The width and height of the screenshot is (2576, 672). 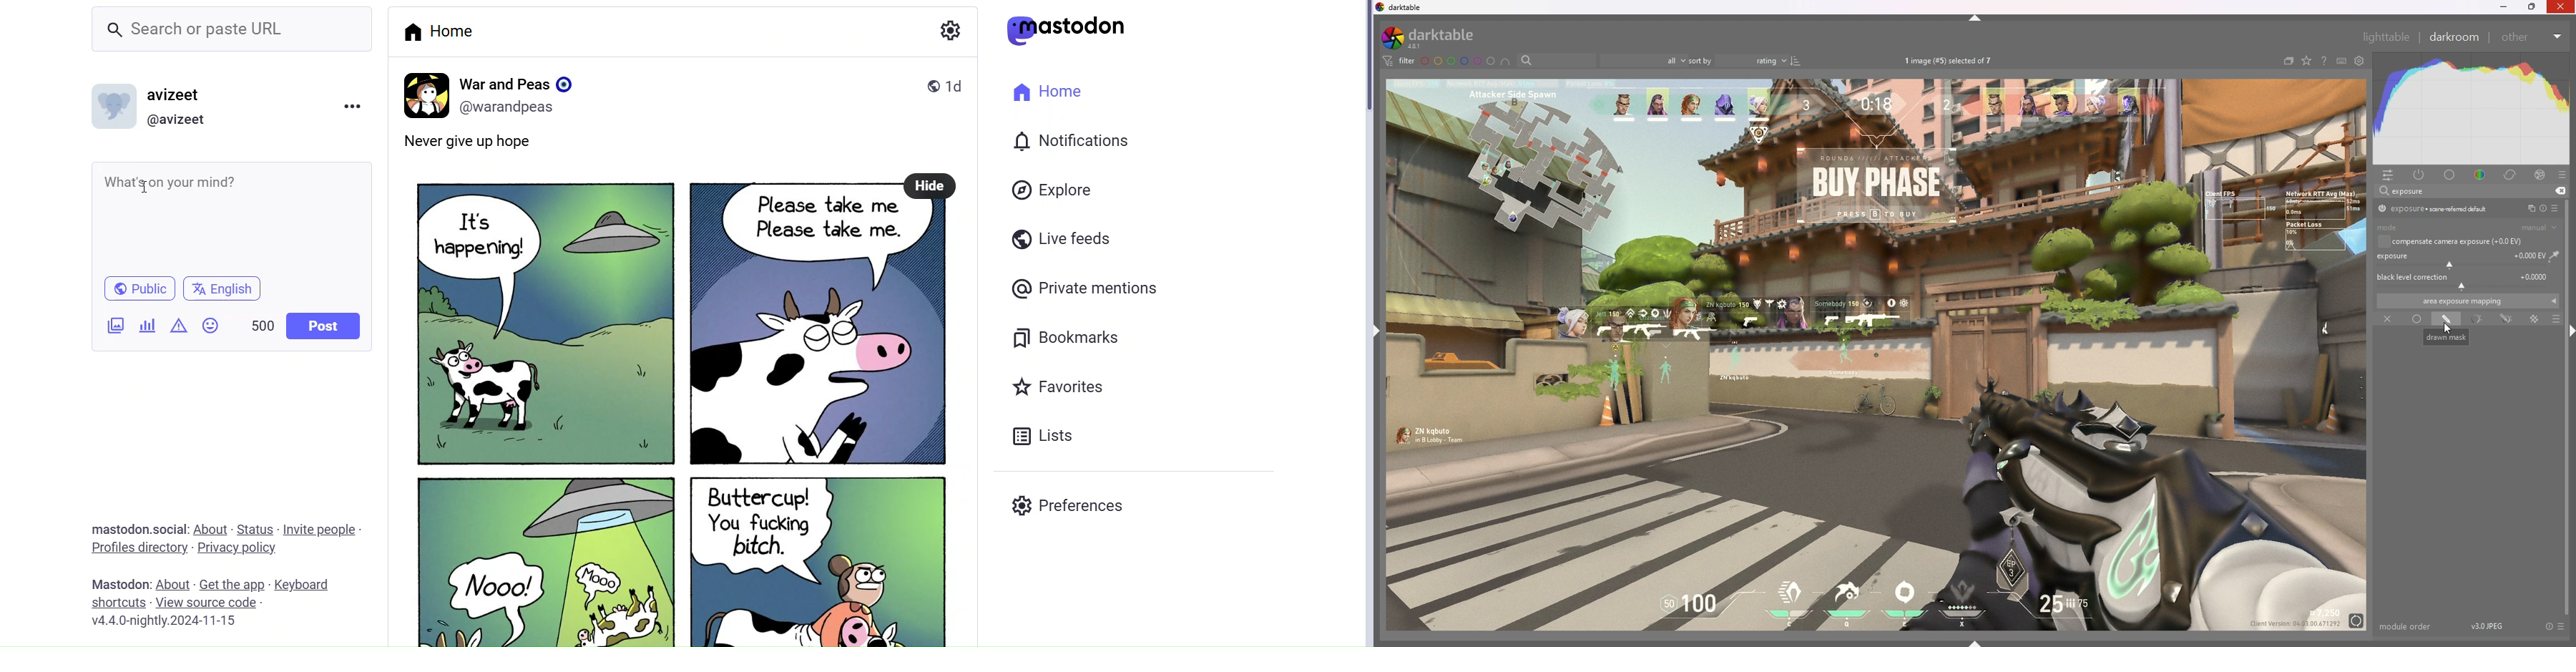 What do you see at coordinates (2533, 37) in the screenshot?
I see `other` at bounding box center [2533, 37].